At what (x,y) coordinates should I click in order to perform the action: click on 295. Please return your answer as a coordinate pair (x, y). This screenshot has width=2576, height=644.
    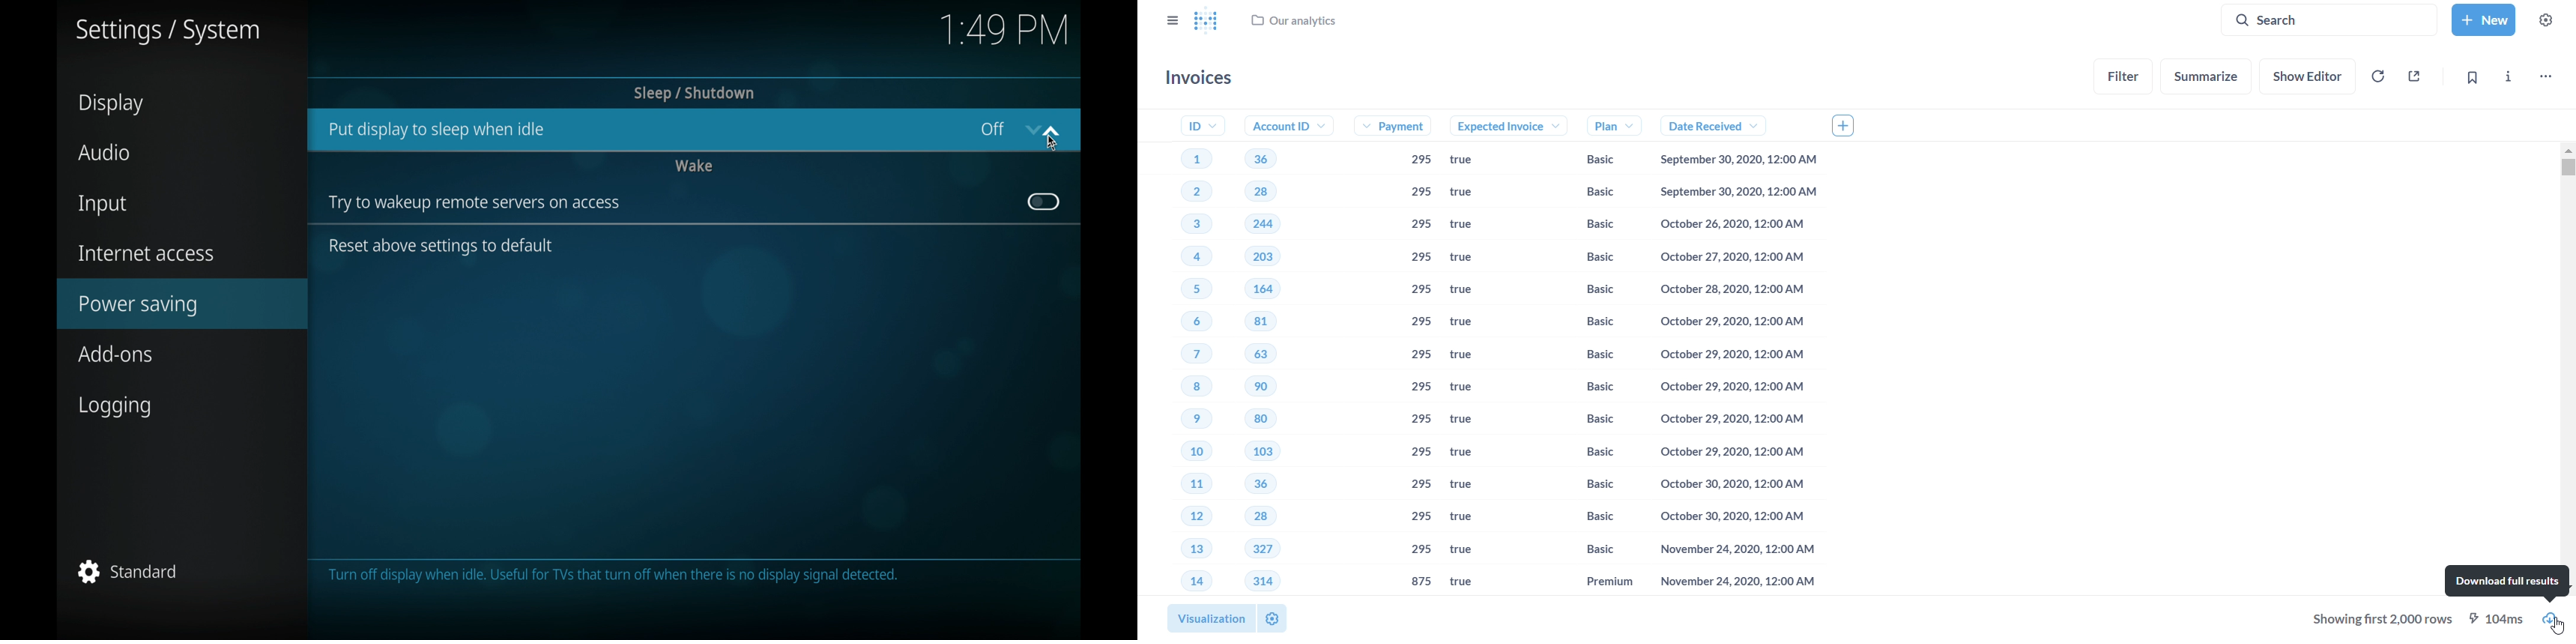
    Looking at the image, I should click on (1421, 420).